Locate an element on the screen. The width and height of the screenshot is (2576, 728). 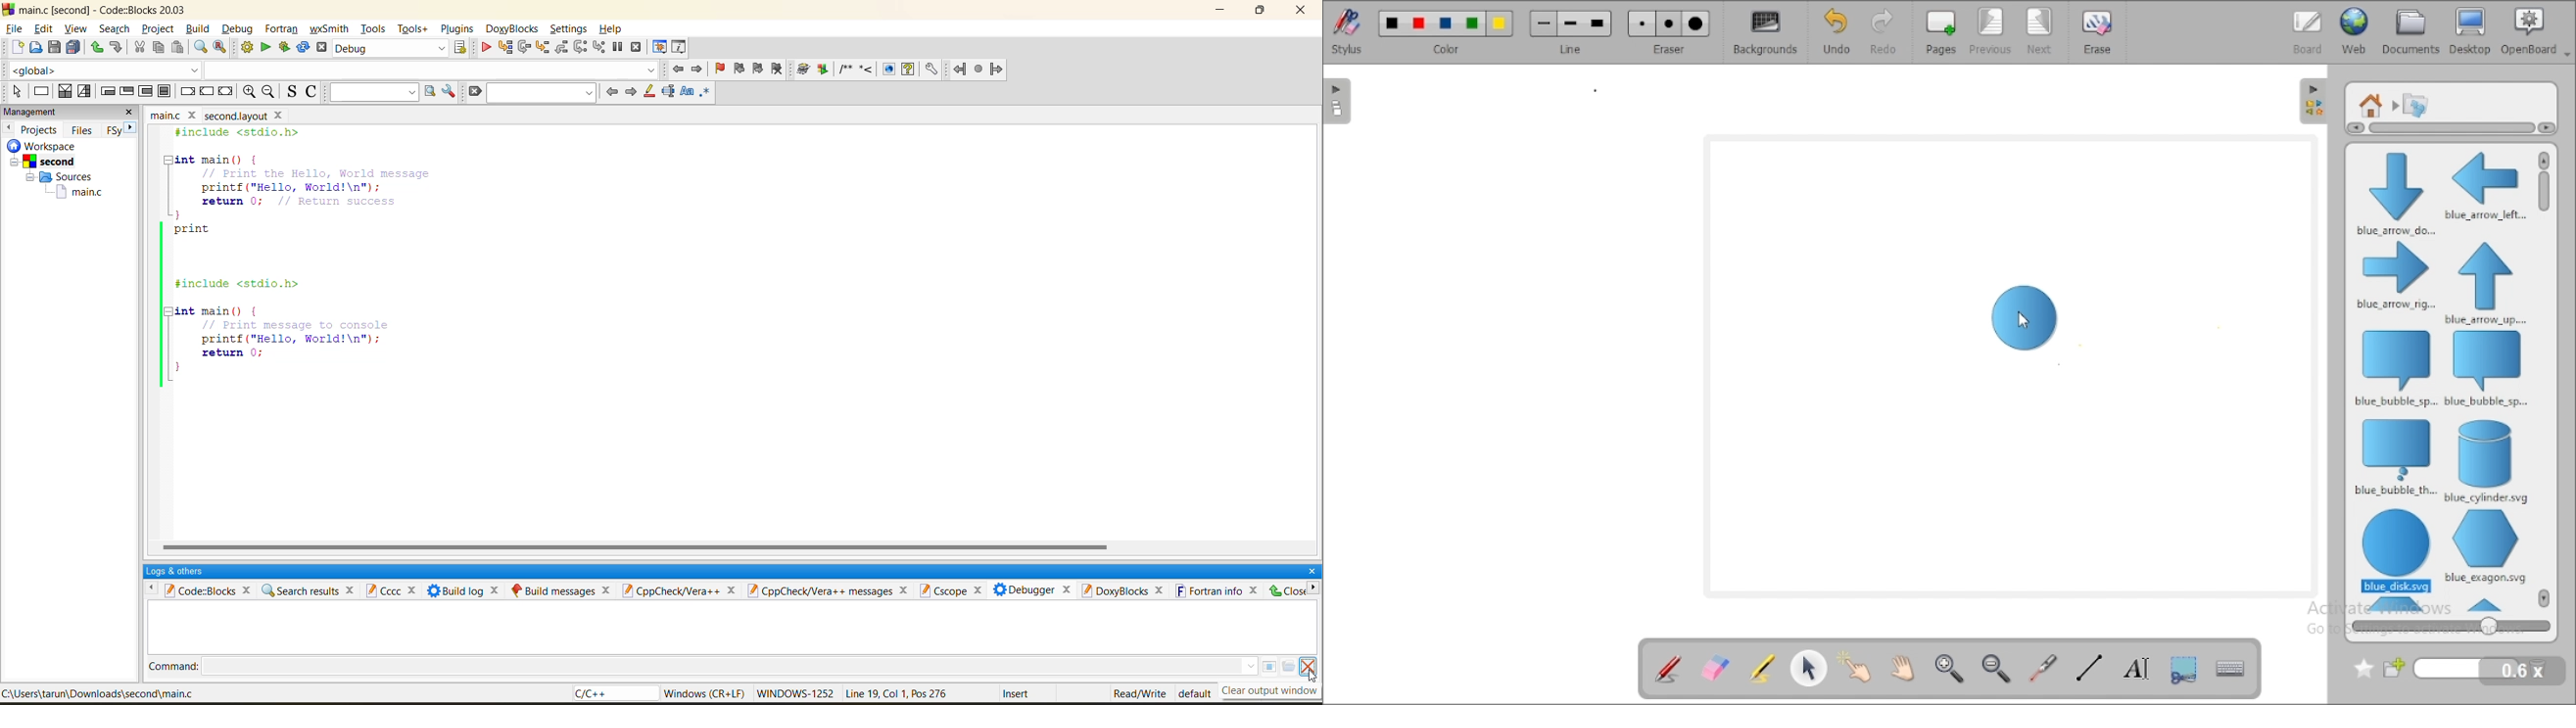
workspace is located at coordinates (66, 175).